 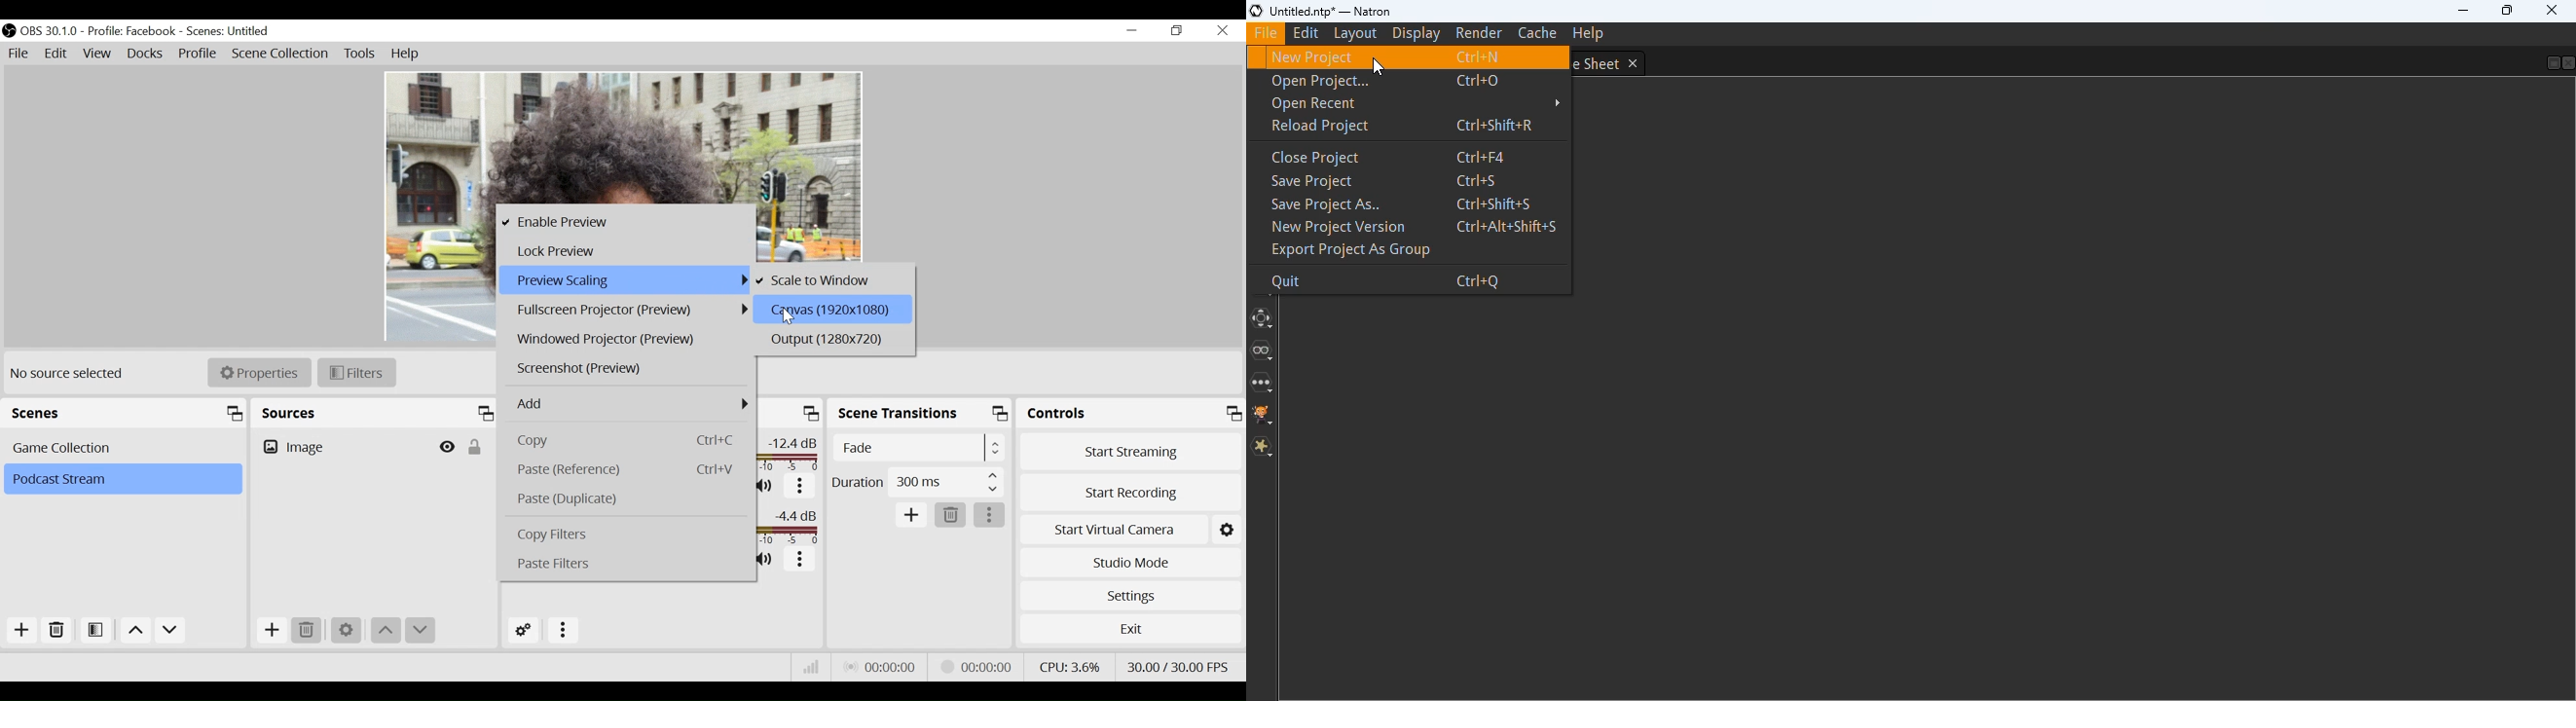 I want to click on View, so click(x=98, y=55).